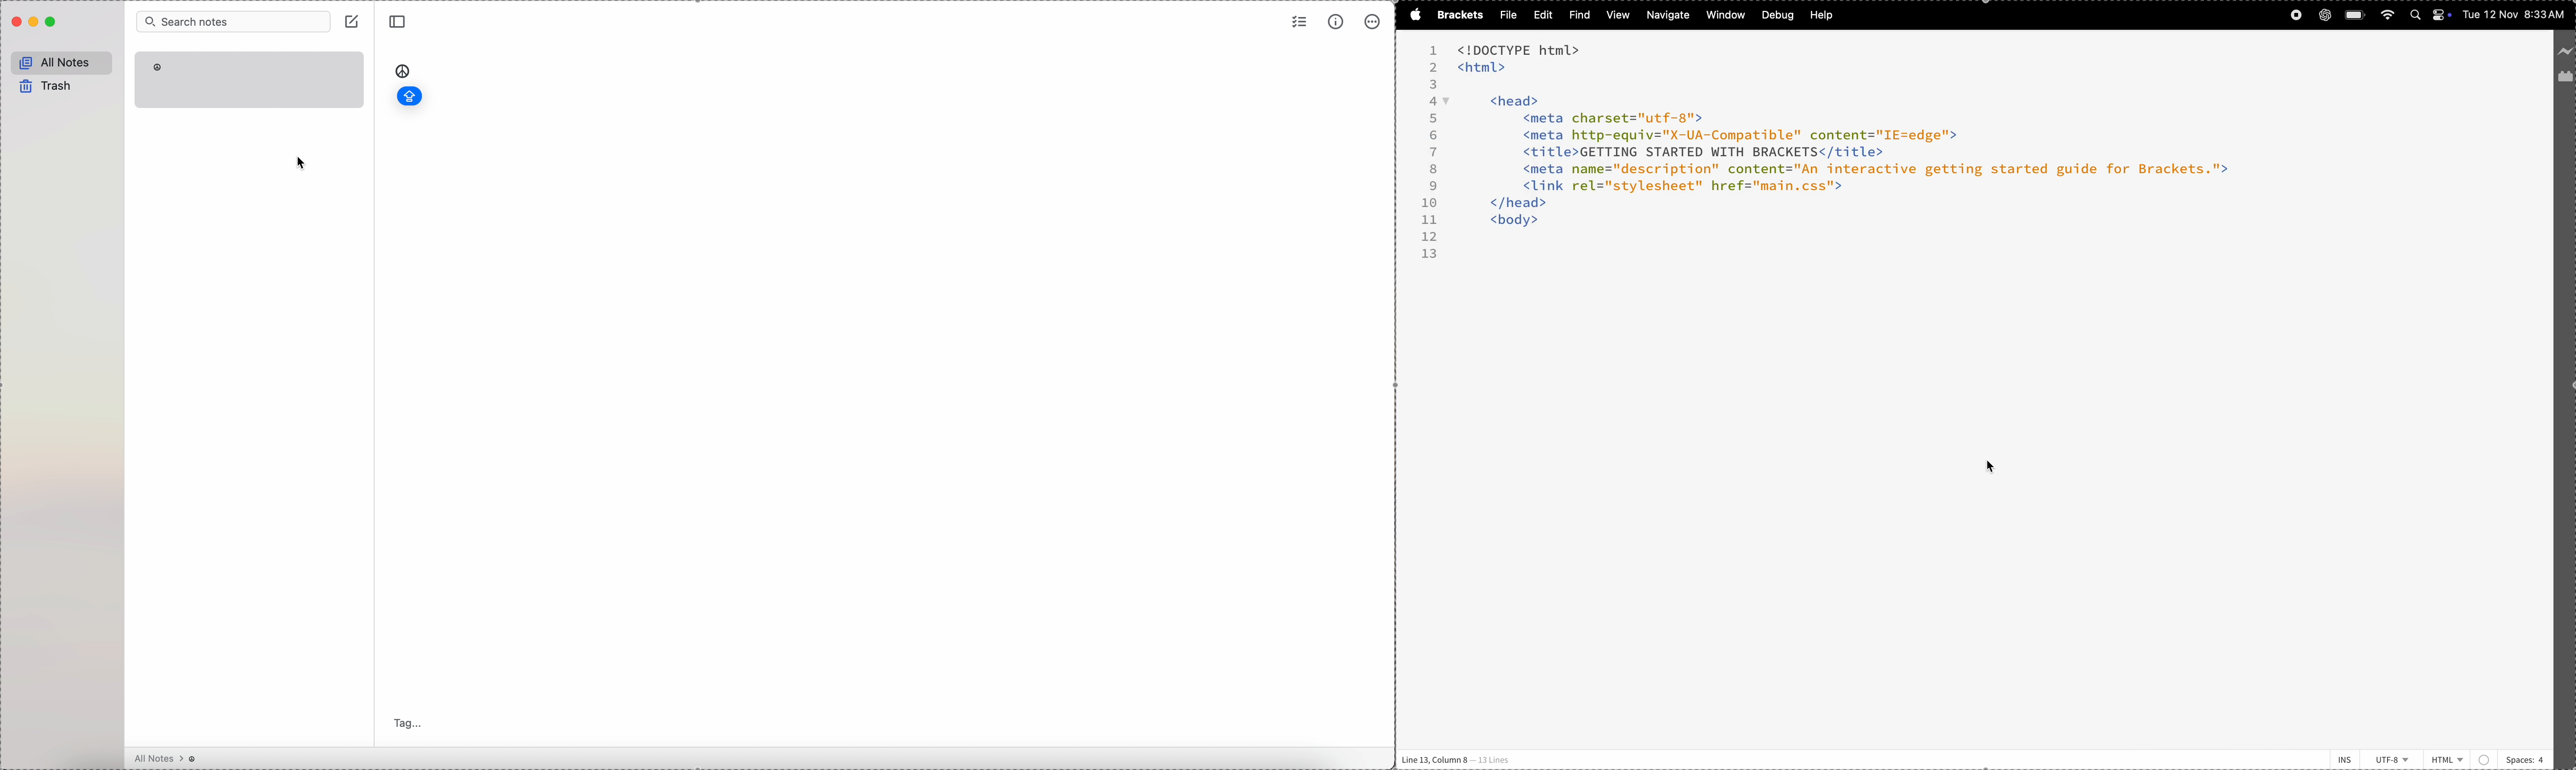 The image size is (2576, 784). I want to click on minimize Simplenote, so click(34, 24).